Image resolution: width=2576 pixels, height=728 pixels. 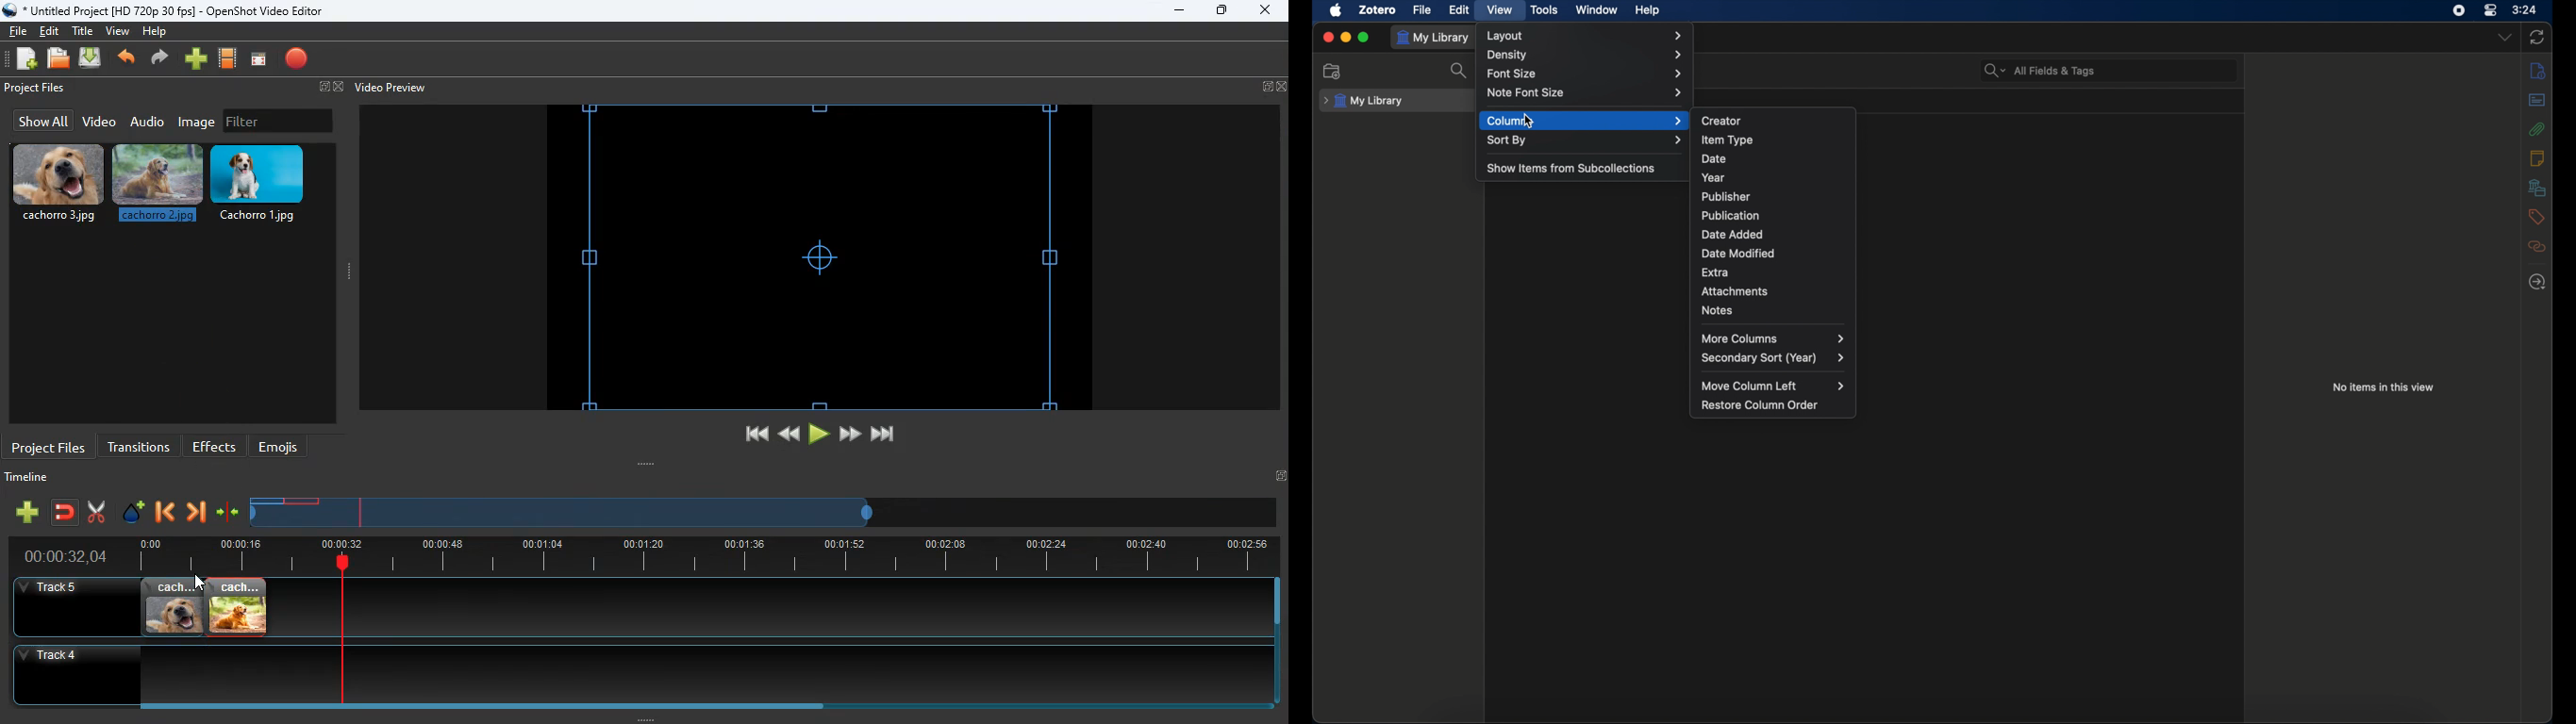 I want to click on title, so click(x=85, y=30).